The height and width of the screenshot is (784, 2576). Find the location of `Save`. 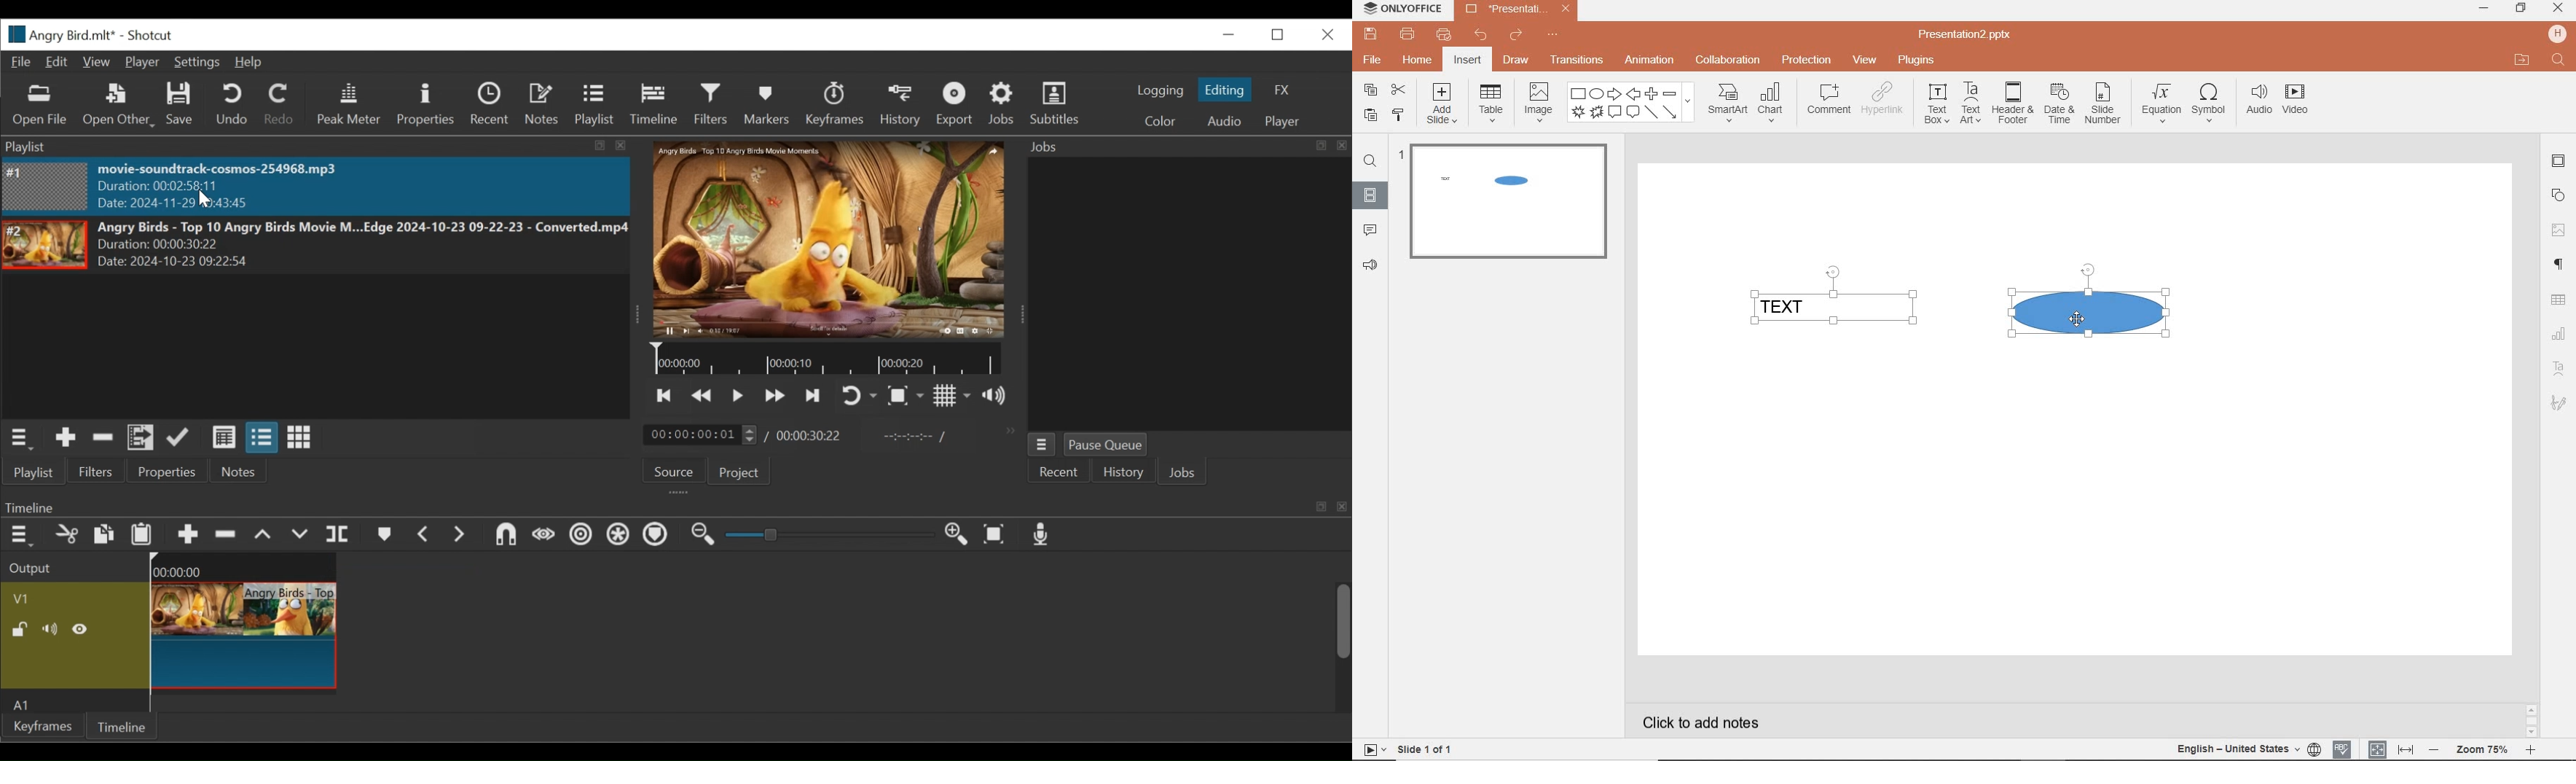

Save is located at coordinates (182, 105).